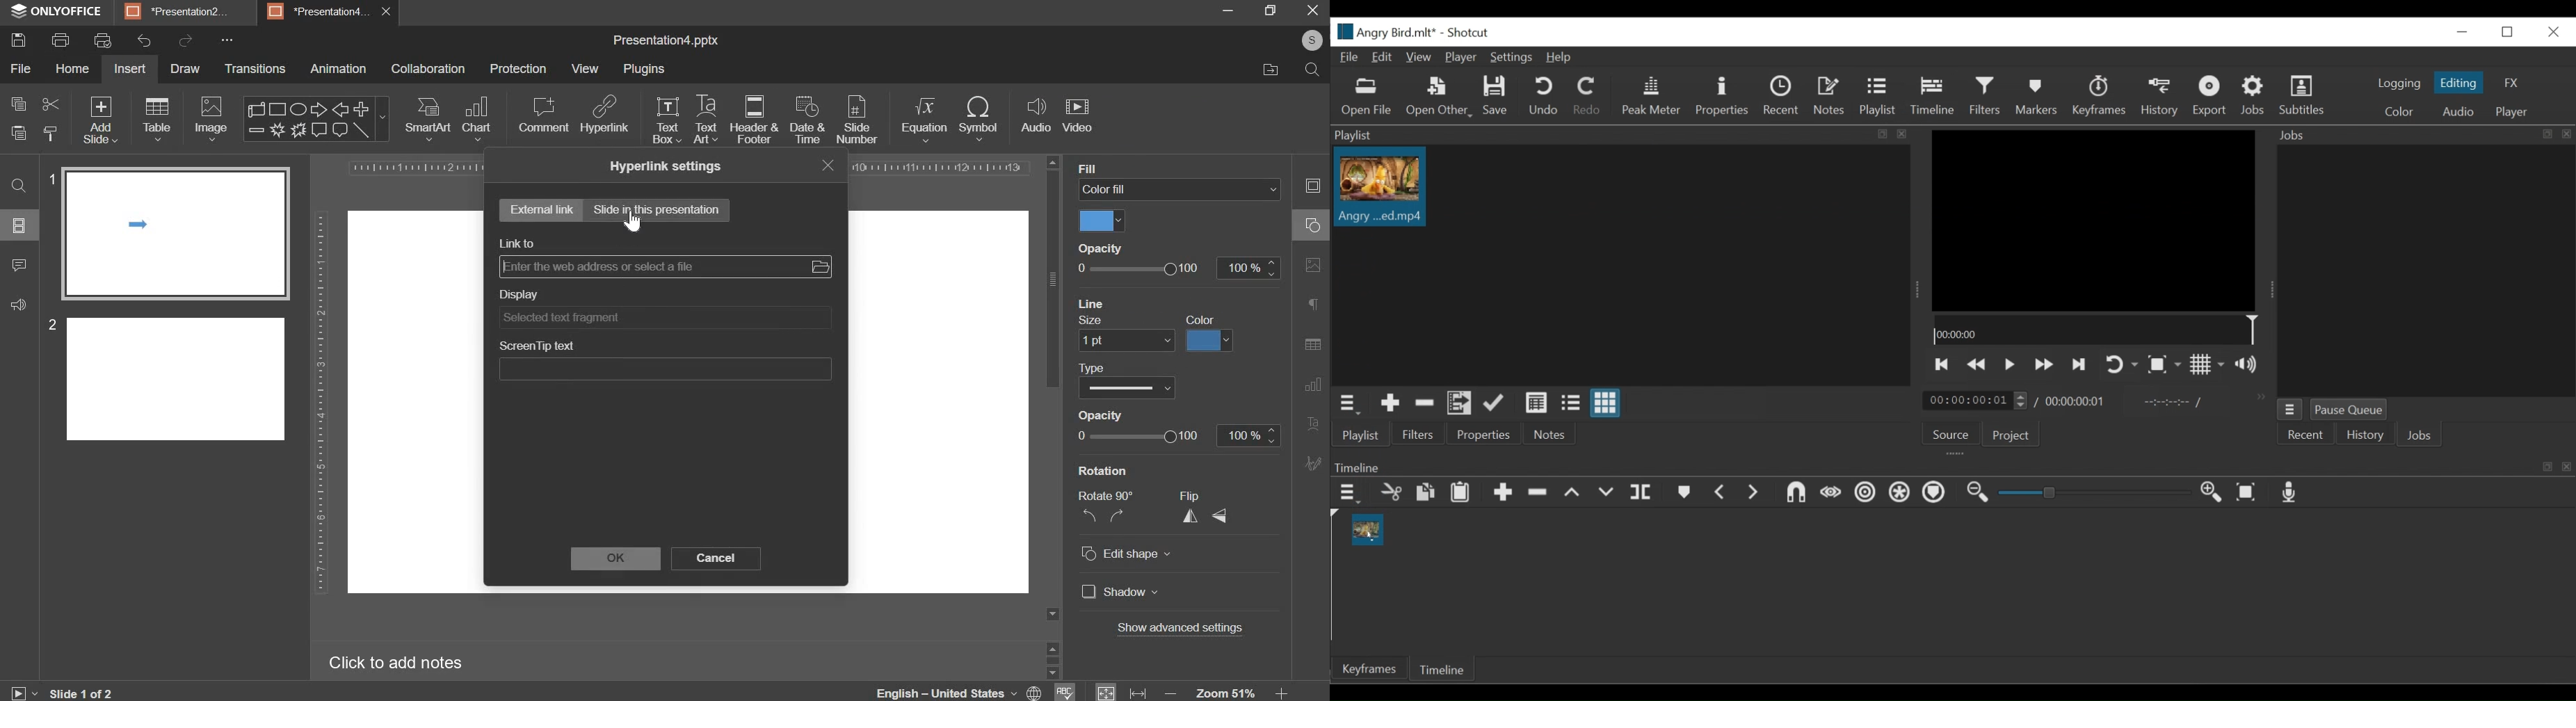 This screenshot has width=2576, height=728. I want to click on Record audio, so click(2288, 494).